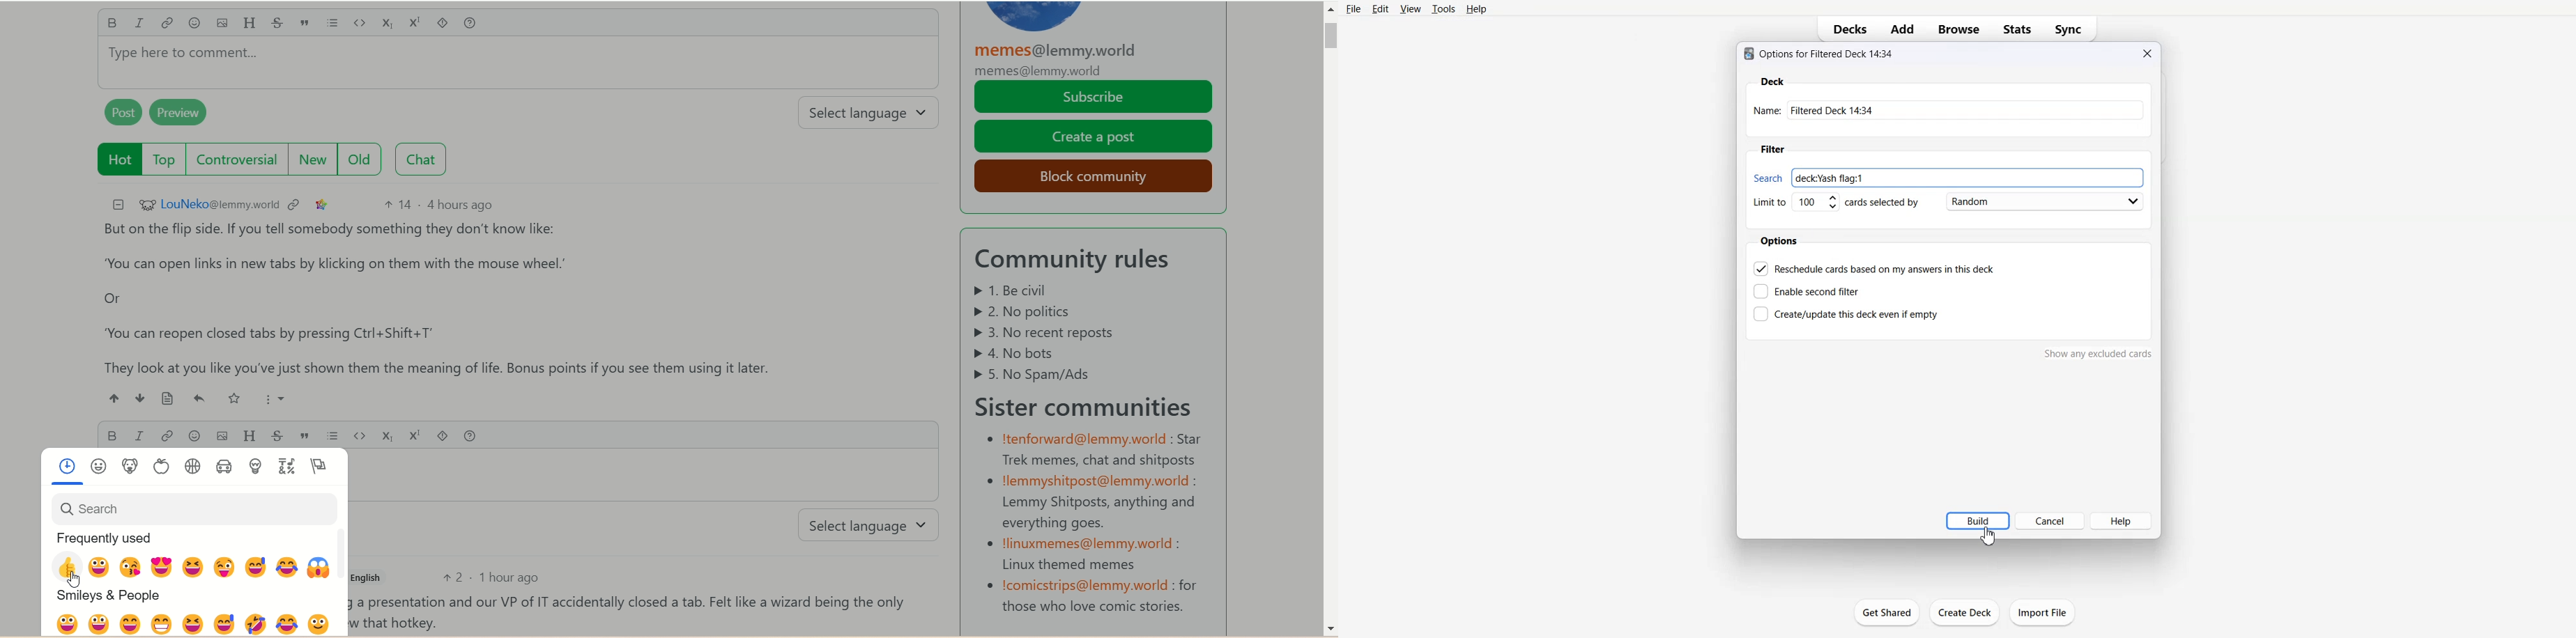 The height and width of the screenshot is (644, 2576). Describe the element at coordinates (1769, 179) in the screenshot. I see `Search` at that location.